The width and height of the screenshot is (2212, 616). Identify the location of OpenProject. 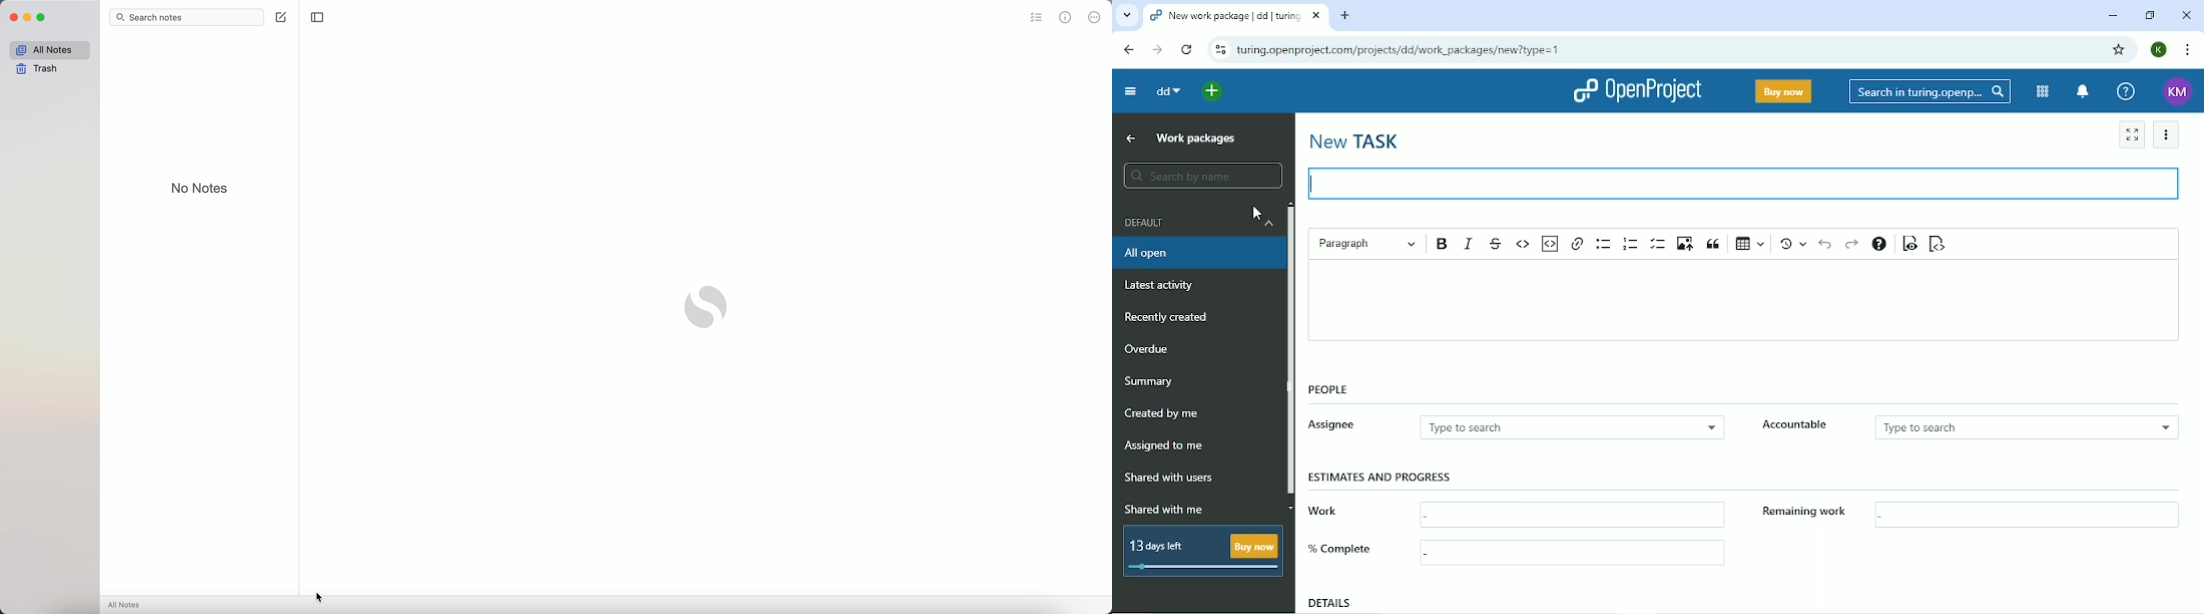
(1639, 91).